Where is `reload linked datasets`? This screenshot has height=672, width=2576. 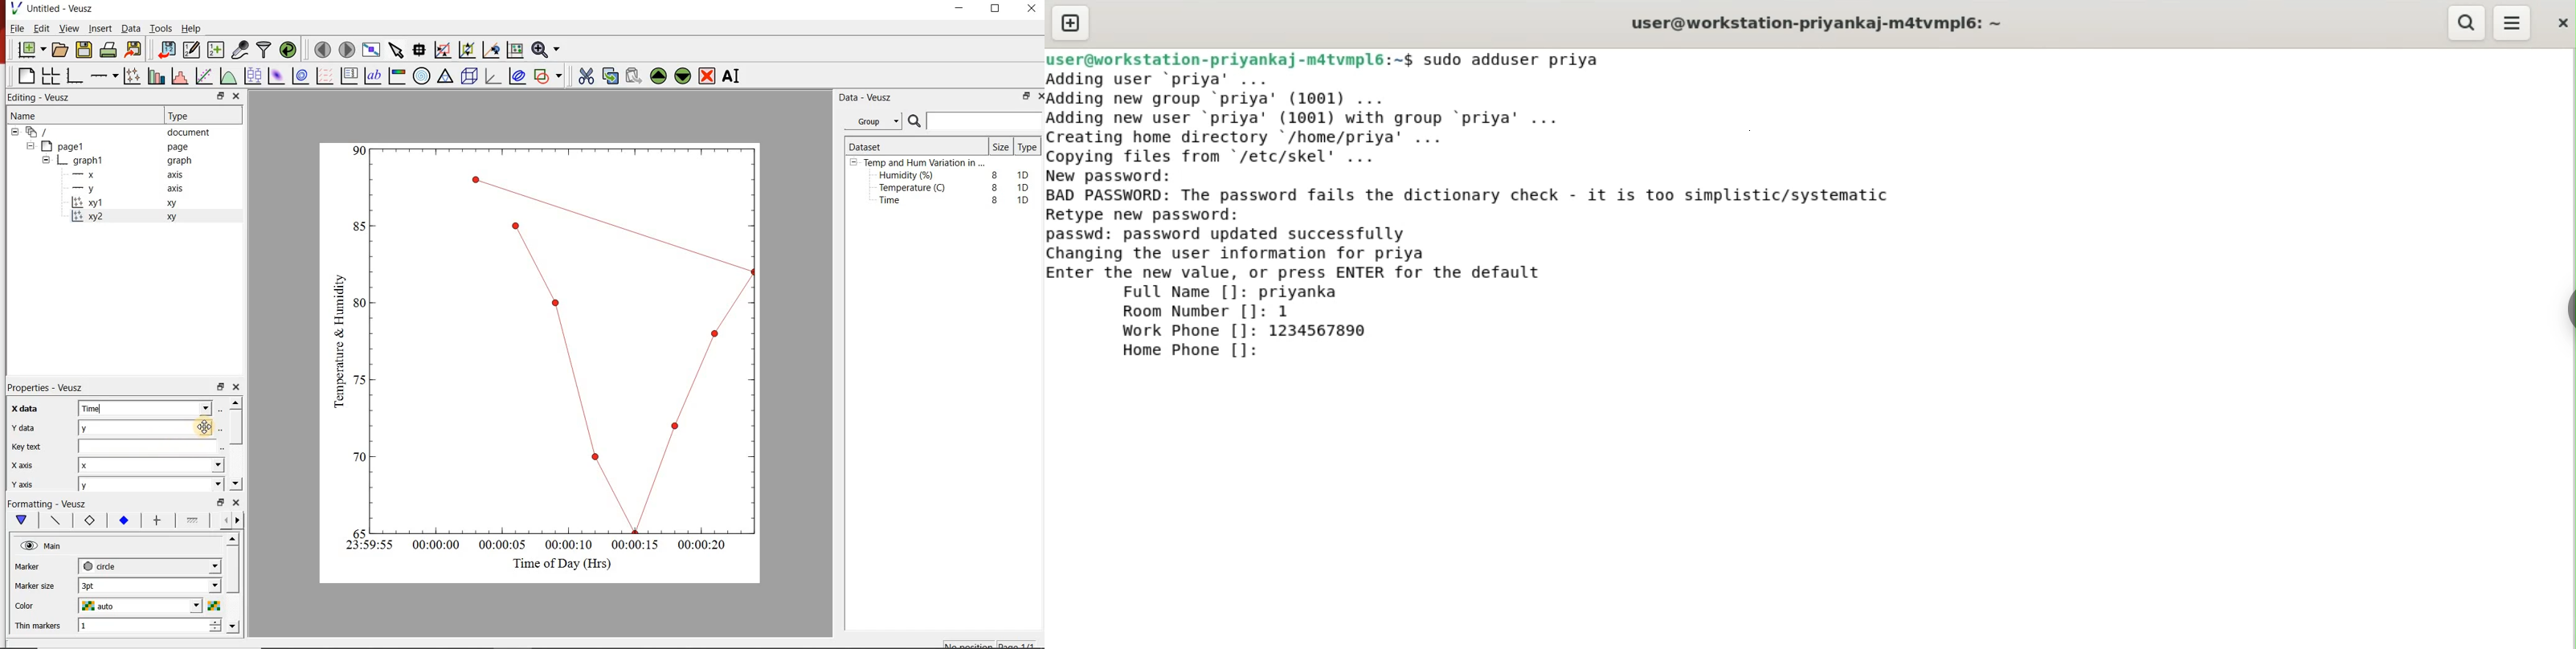 reload linked datasets is located at coordinates (288, 50).